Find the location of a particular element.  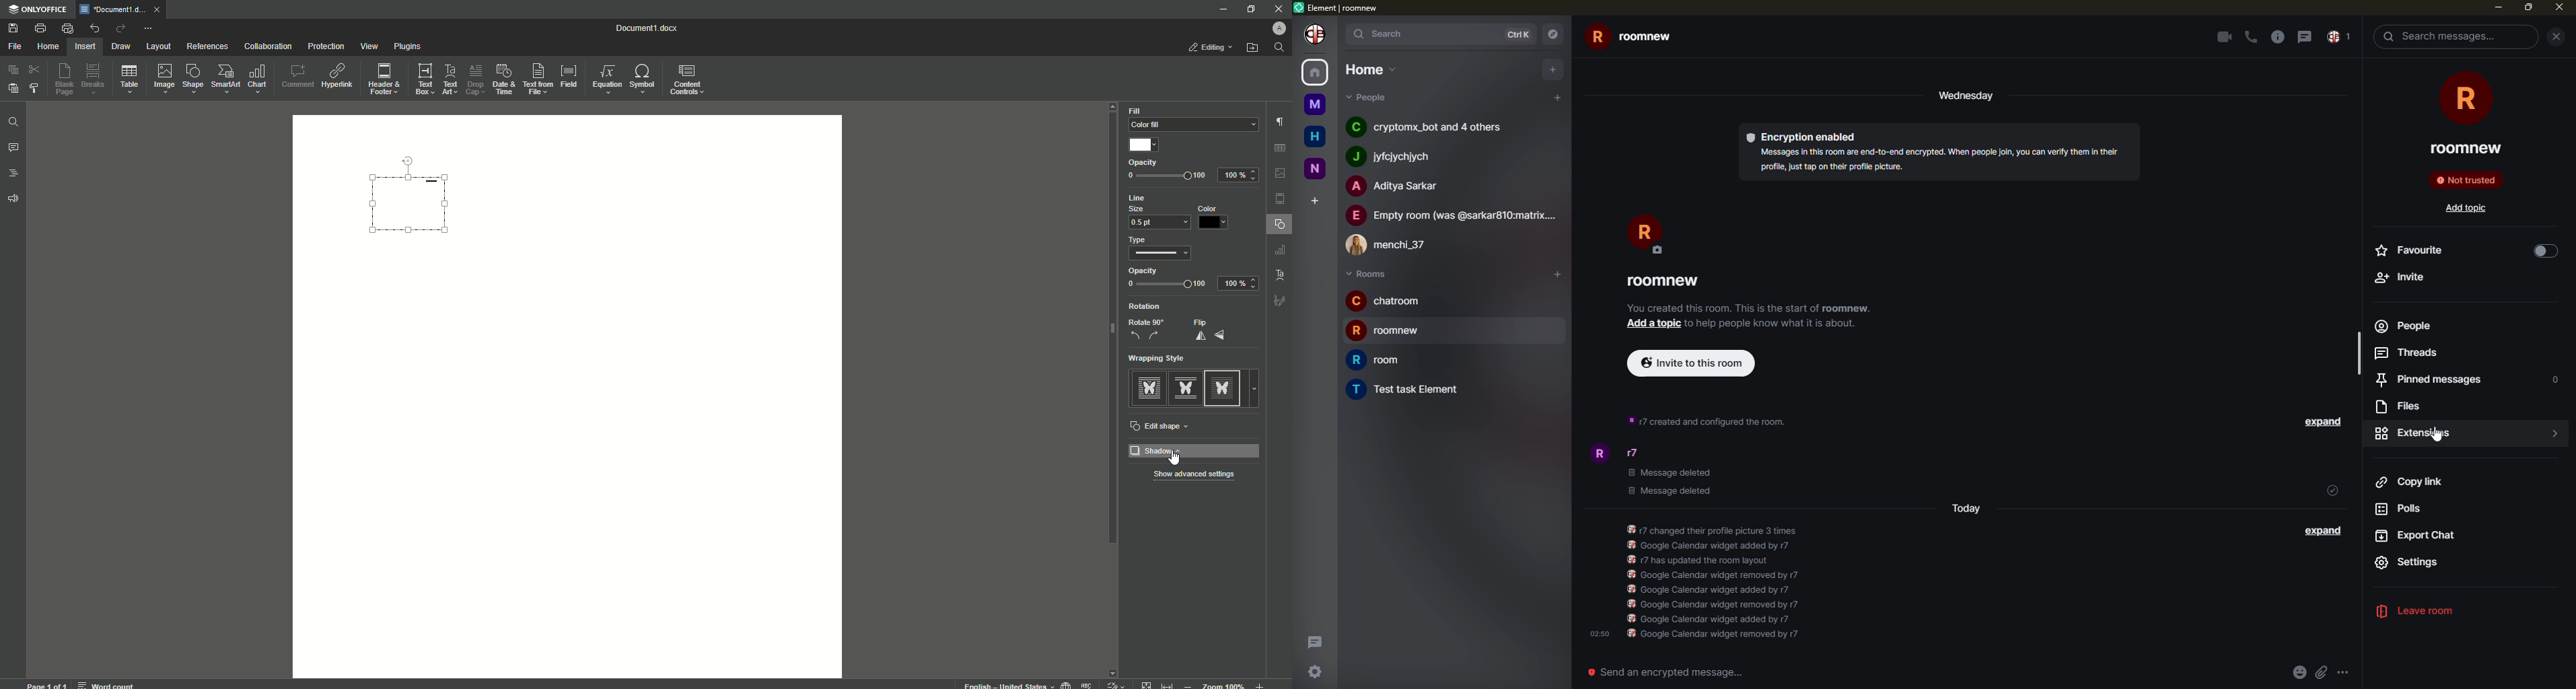

add topic is located at coordinates (2464, 209).